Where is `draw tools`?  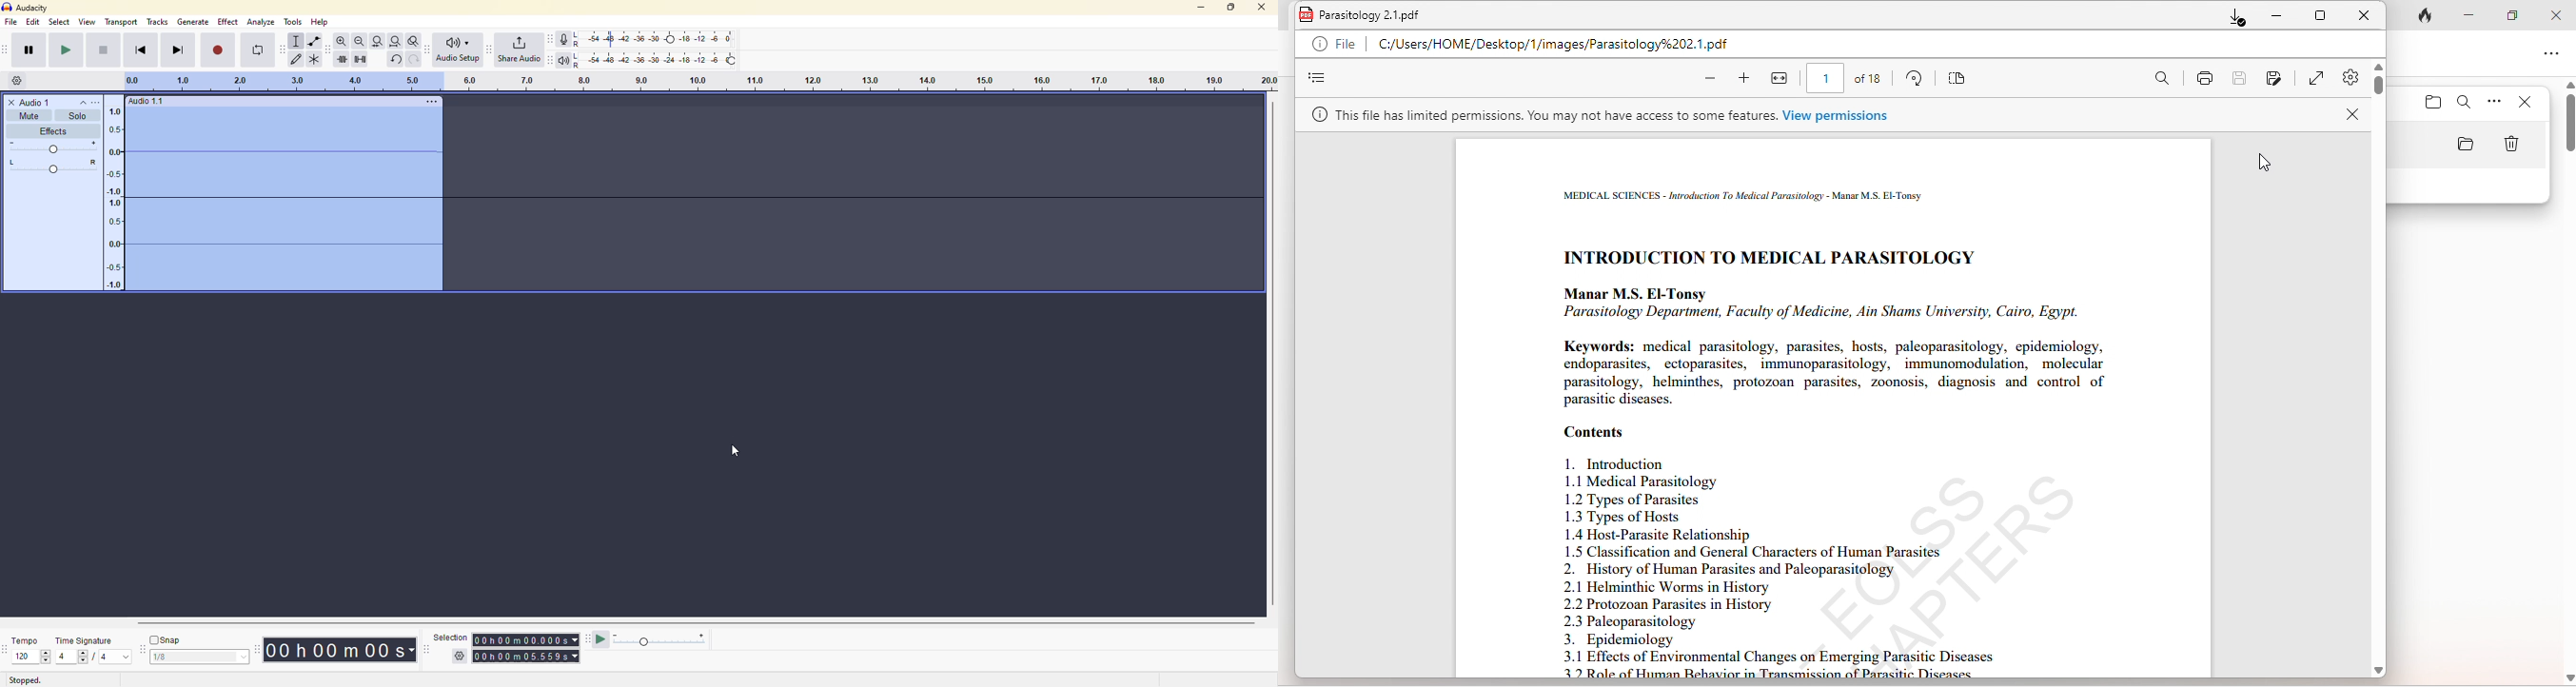
draw tools is located at coordinates (298, 59).